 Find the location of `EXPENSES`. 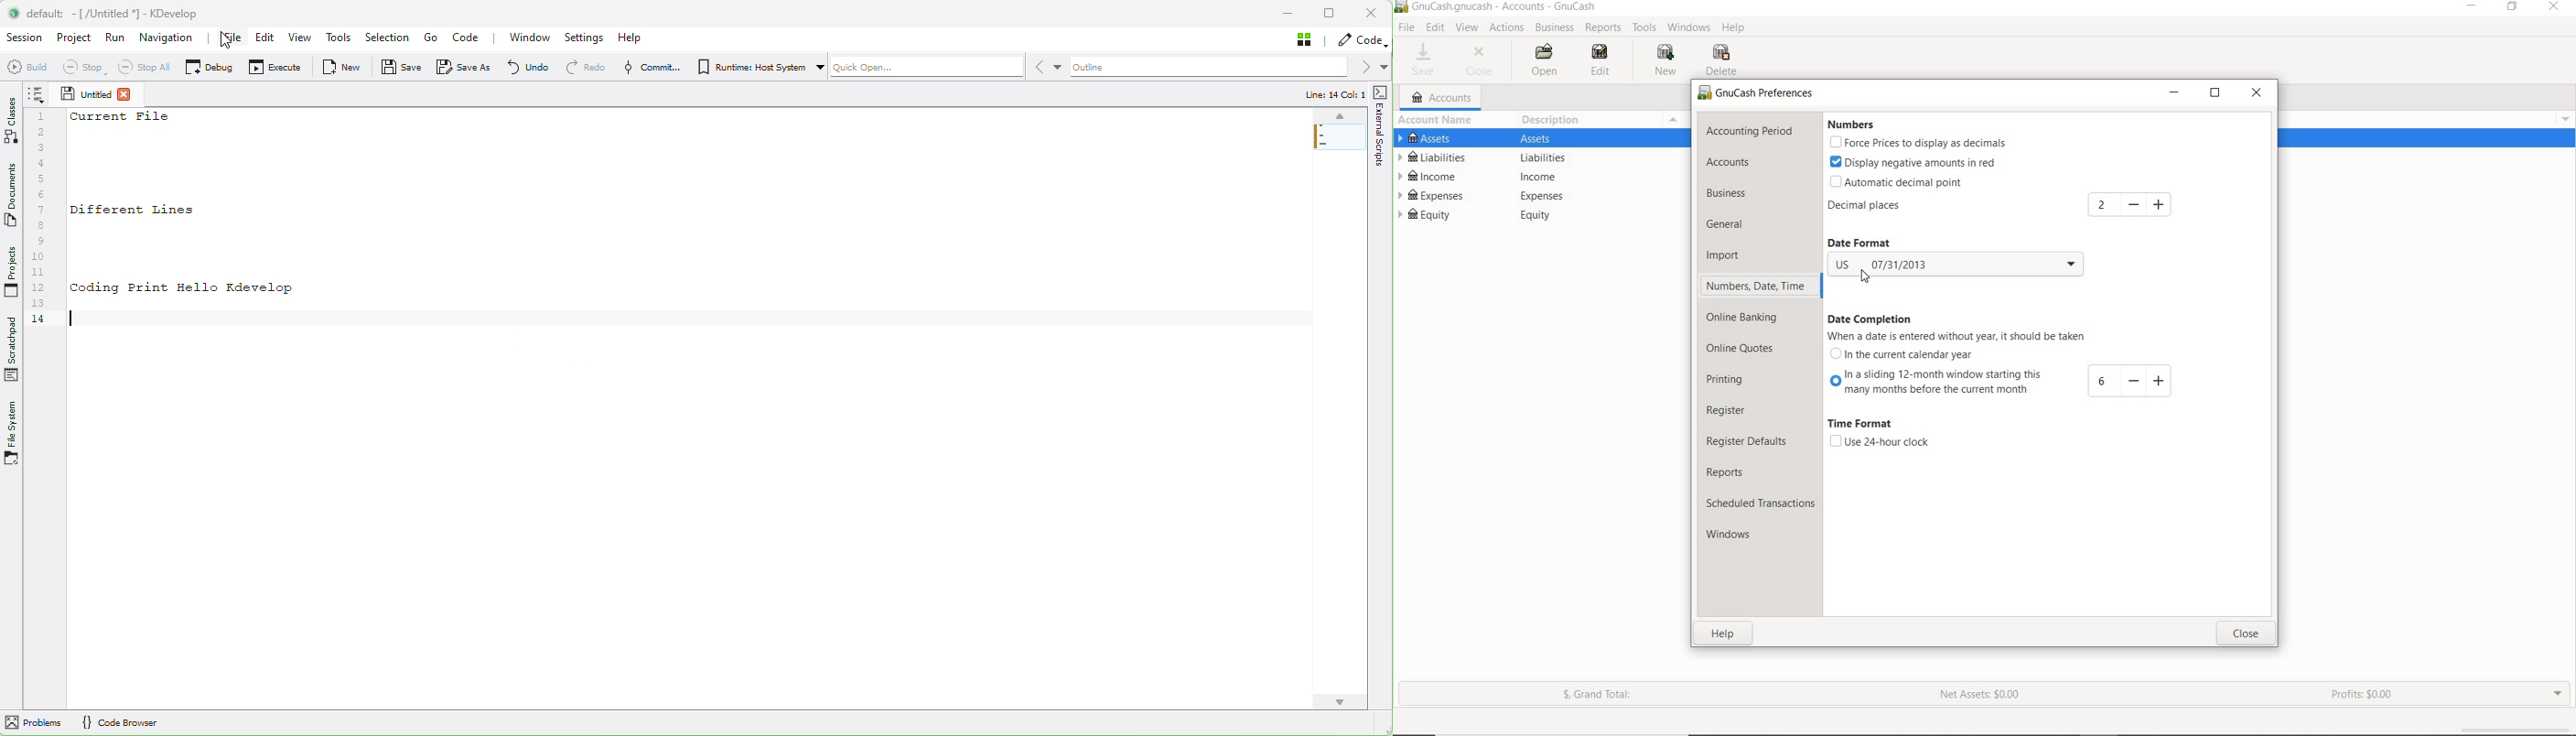

EXPENSES is located at coordinates (1534, 196).